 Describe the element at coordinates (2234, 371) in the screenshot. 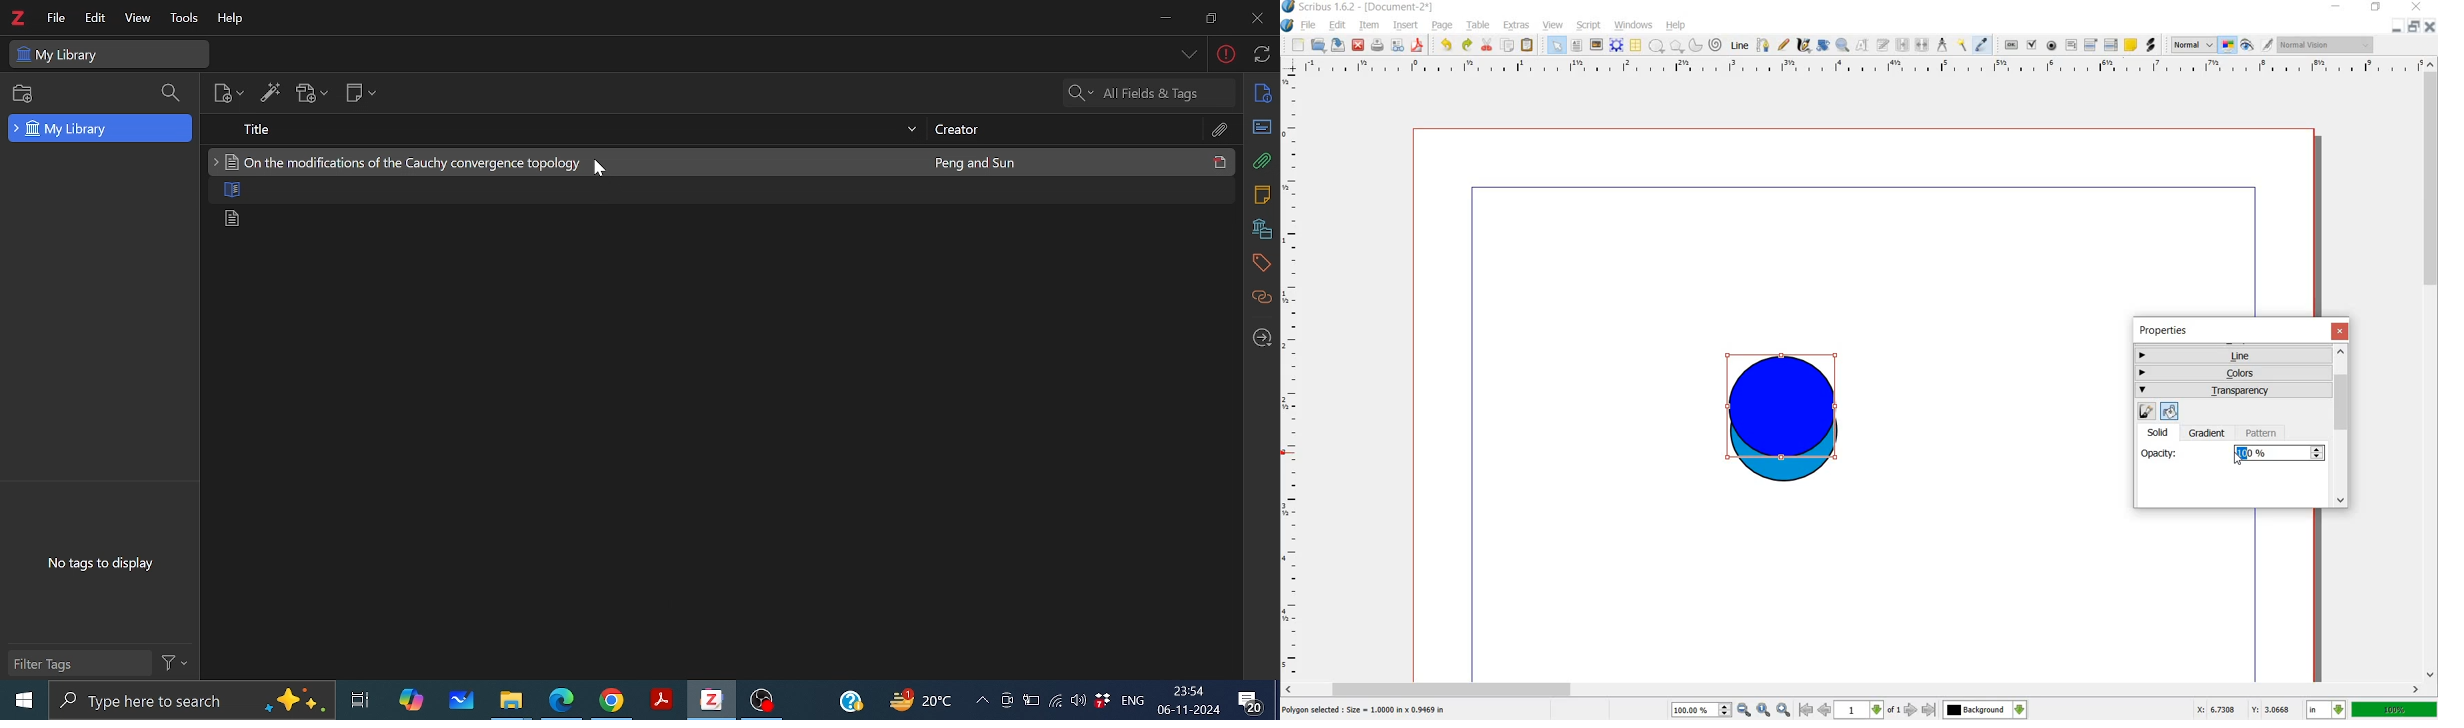

I see `colors` at that location.